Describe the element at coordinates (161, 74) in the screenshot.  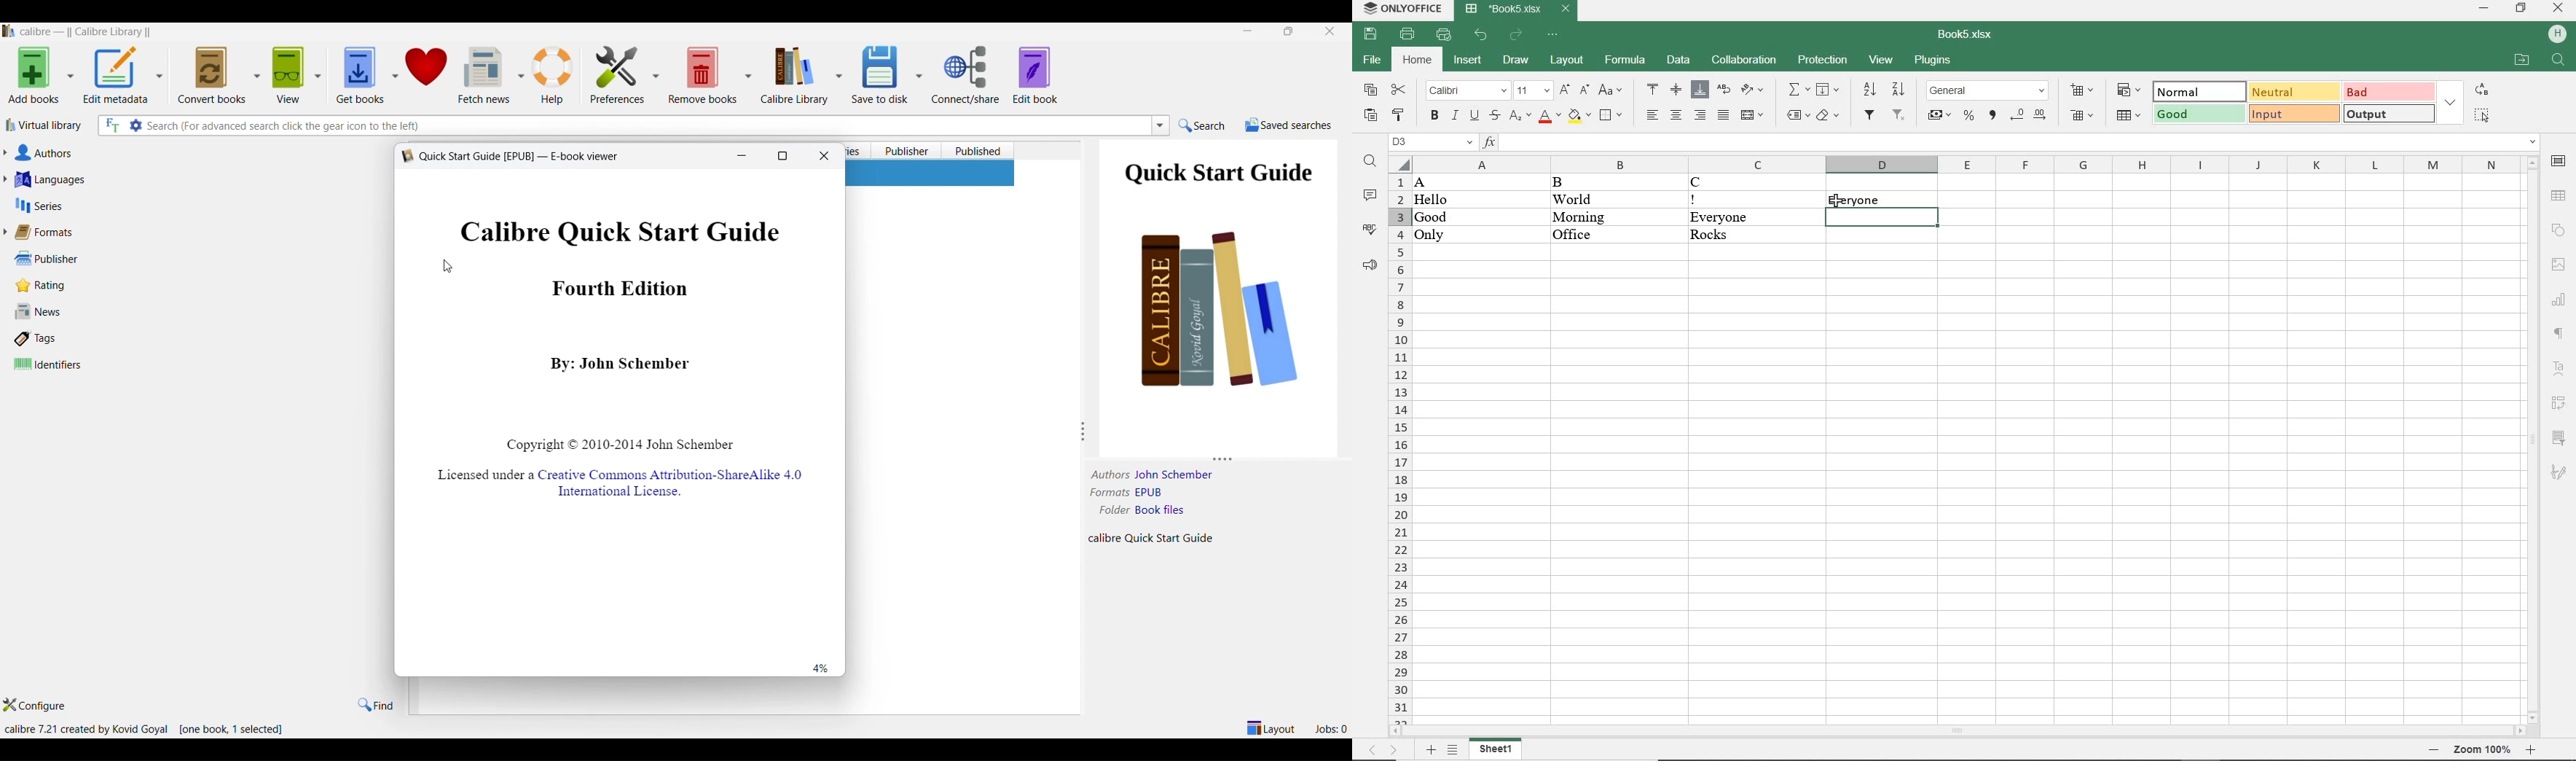
I see `edit metadata options dropdown button` at that location.